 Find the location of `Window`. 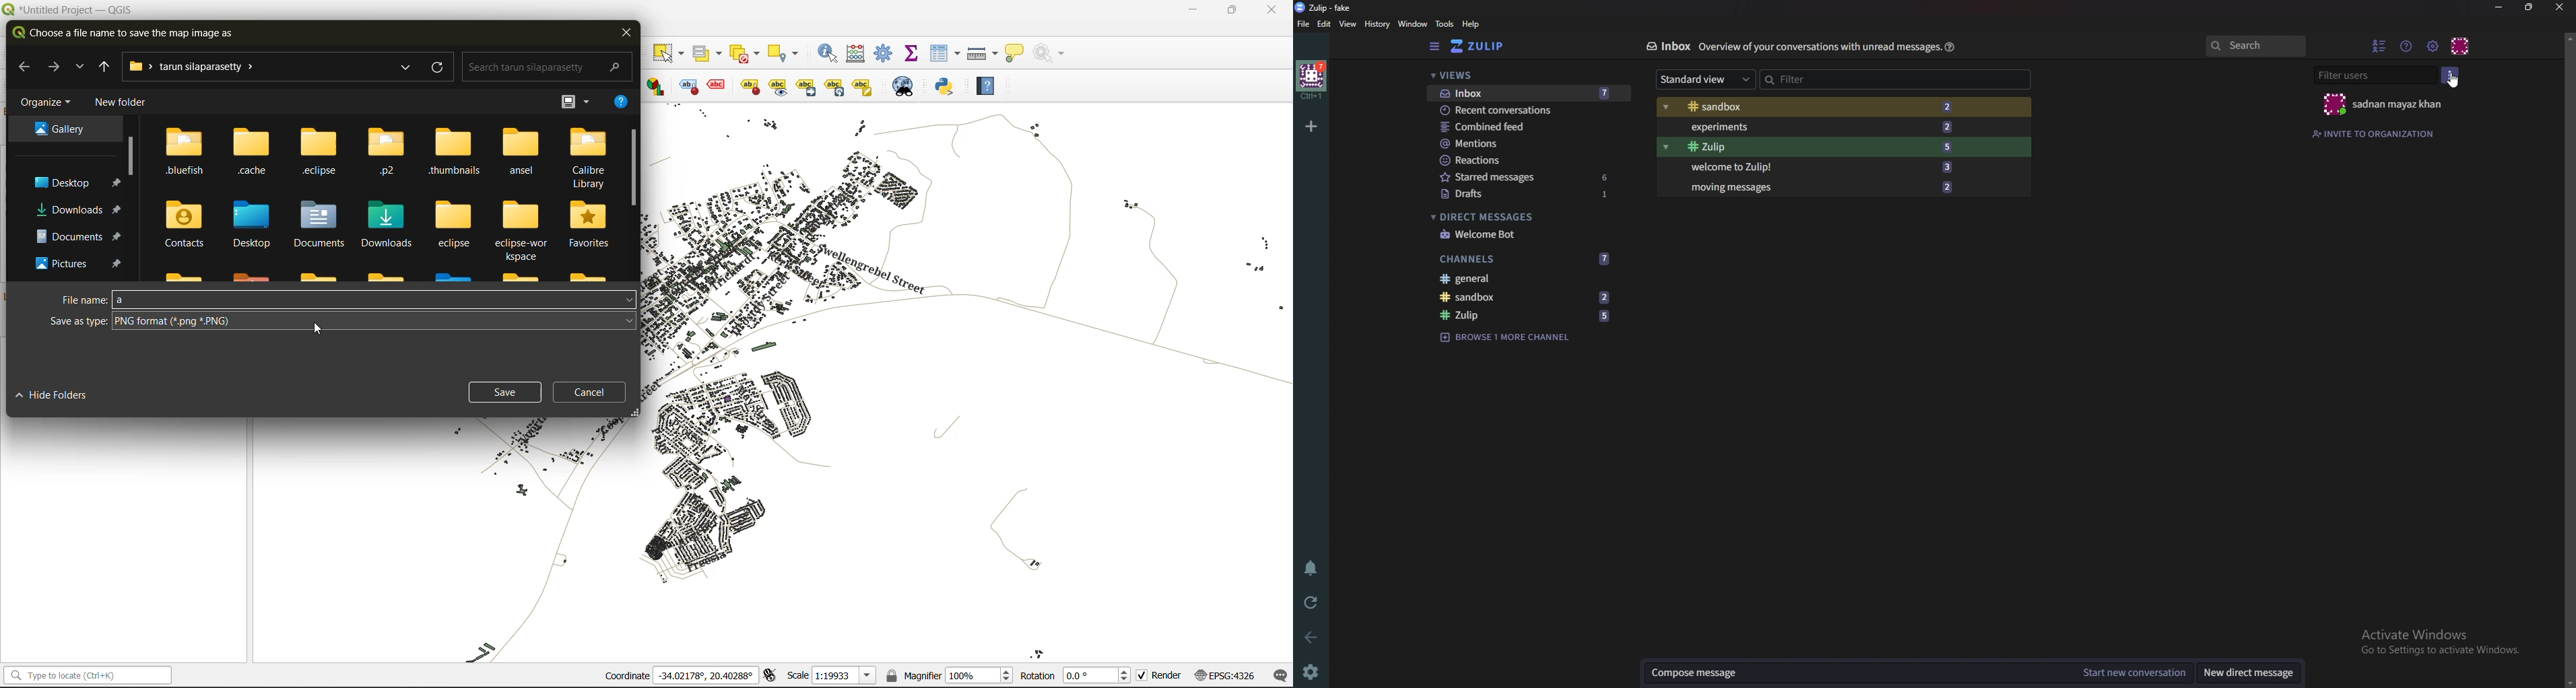

Window is located at coordinates (1413, 24).